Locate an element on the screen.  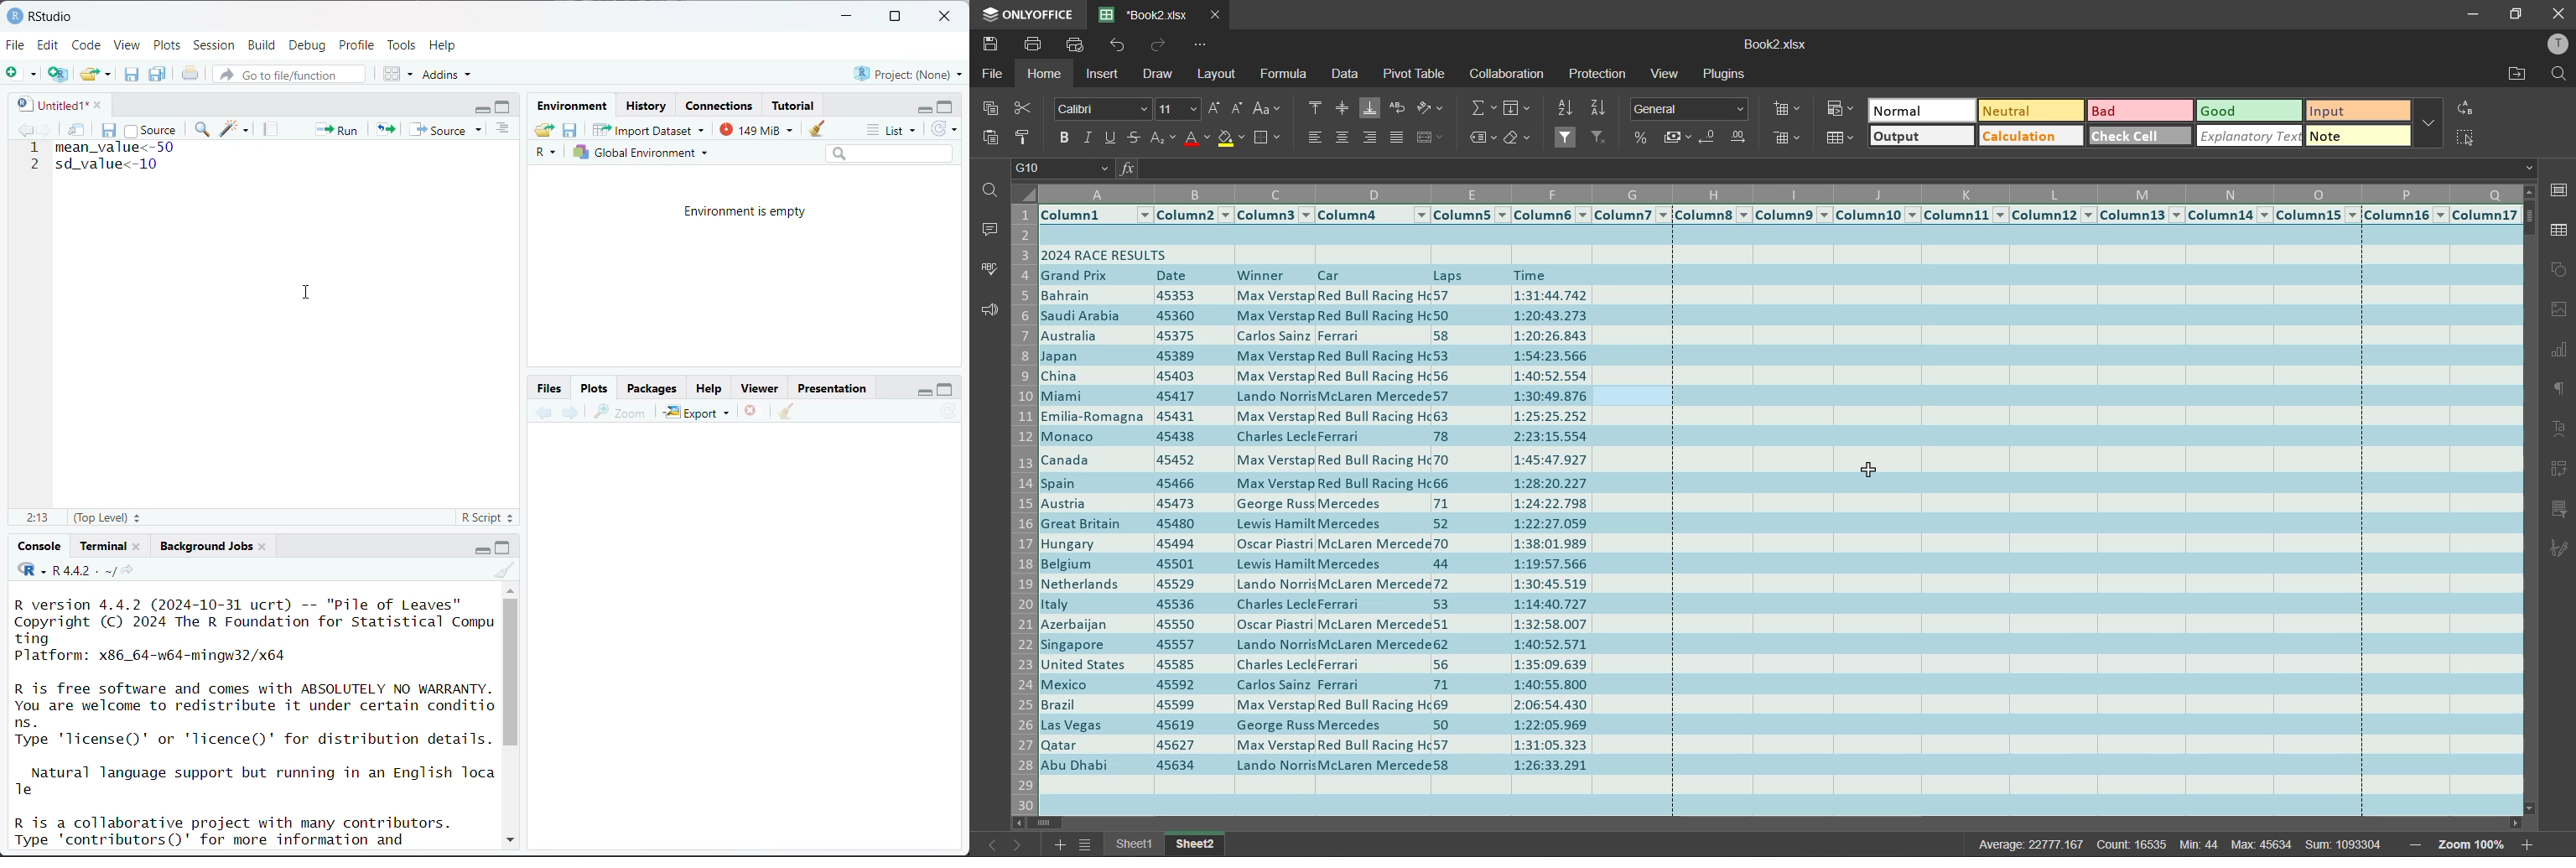
scrollbar is located at coordinates (2529, 500).